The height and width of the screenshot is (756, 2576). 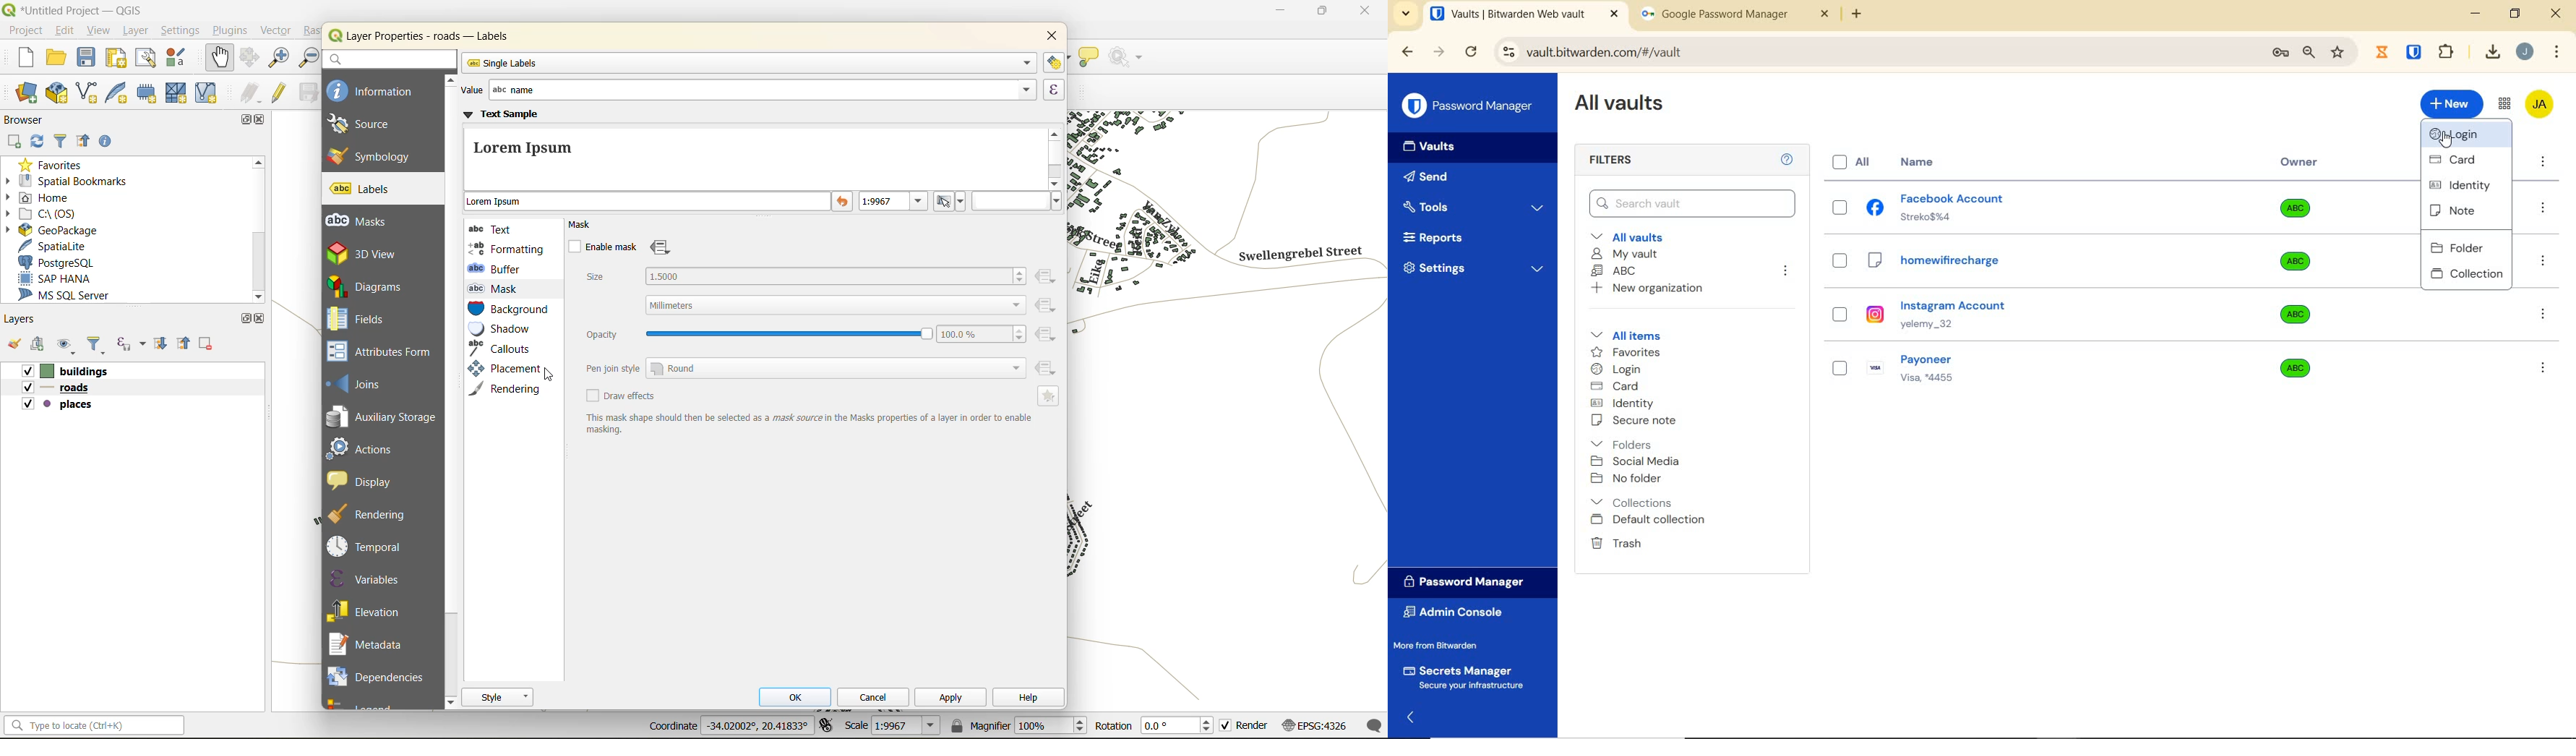 What do you see at coordinates (1919, 368) in the screenshot?
I see `payoneer` at bounding box center [1919, 368].